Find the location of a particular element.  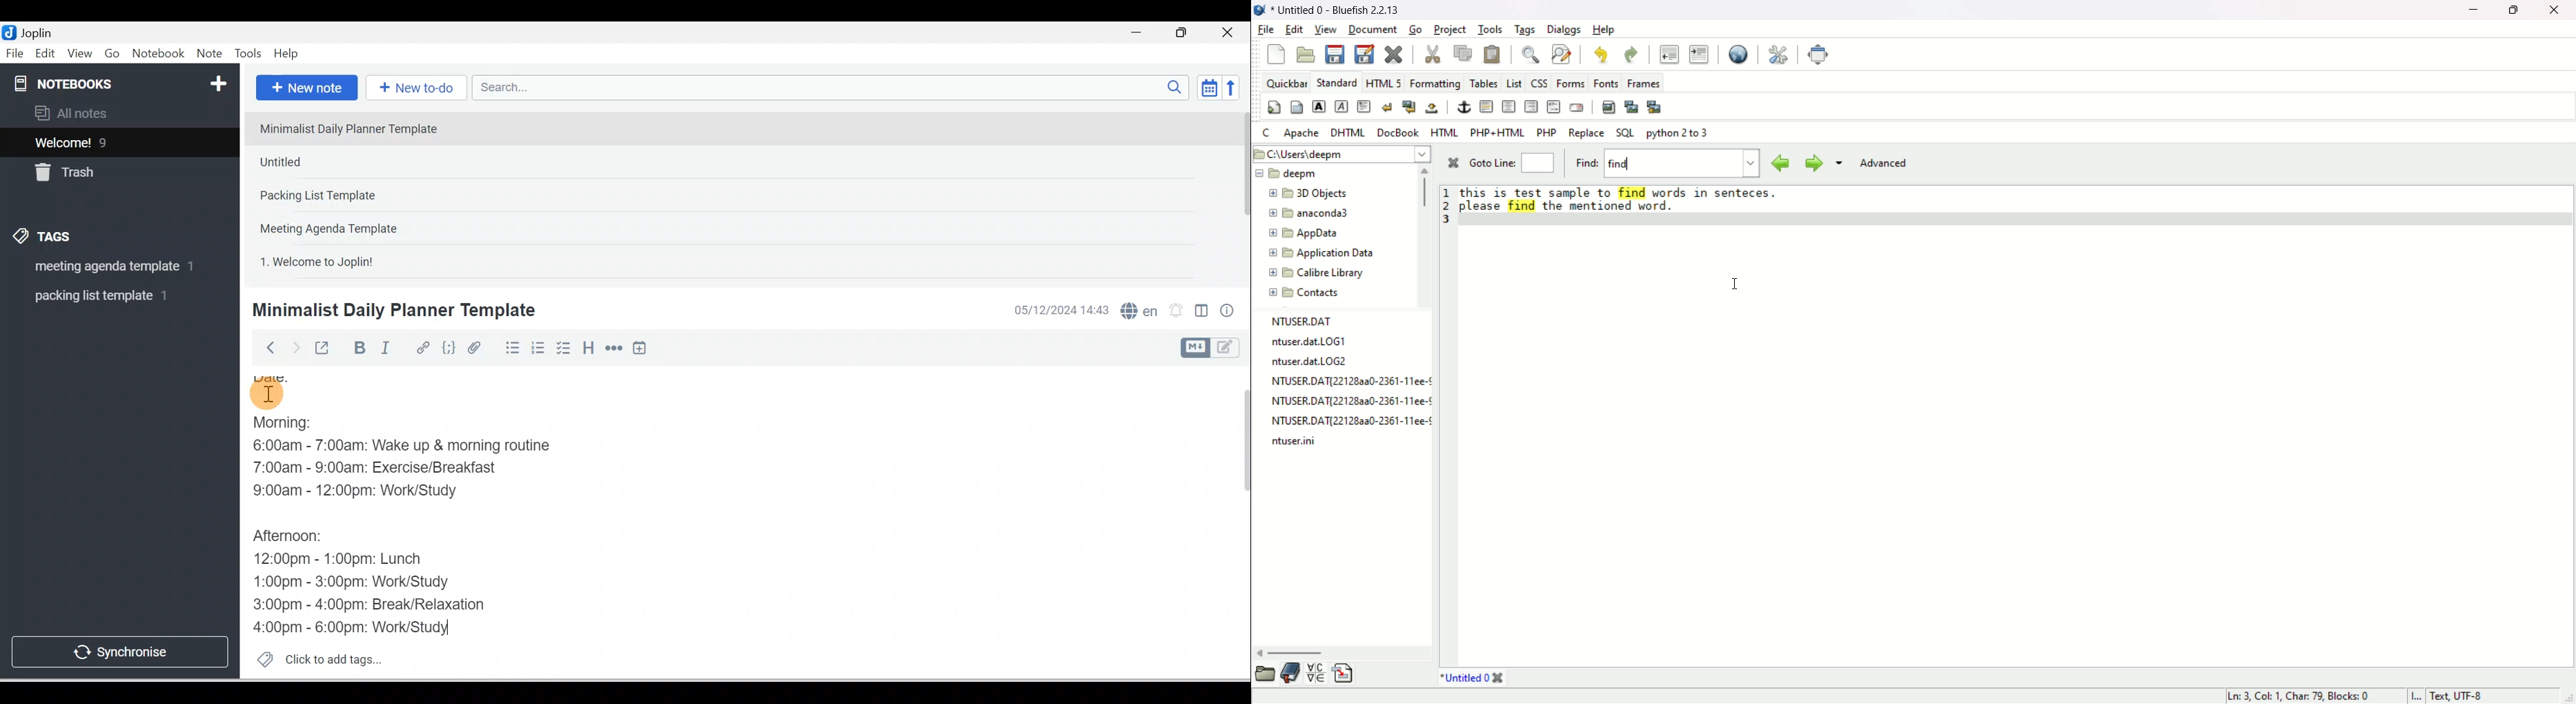

body is located at coordinates (1297, 108).